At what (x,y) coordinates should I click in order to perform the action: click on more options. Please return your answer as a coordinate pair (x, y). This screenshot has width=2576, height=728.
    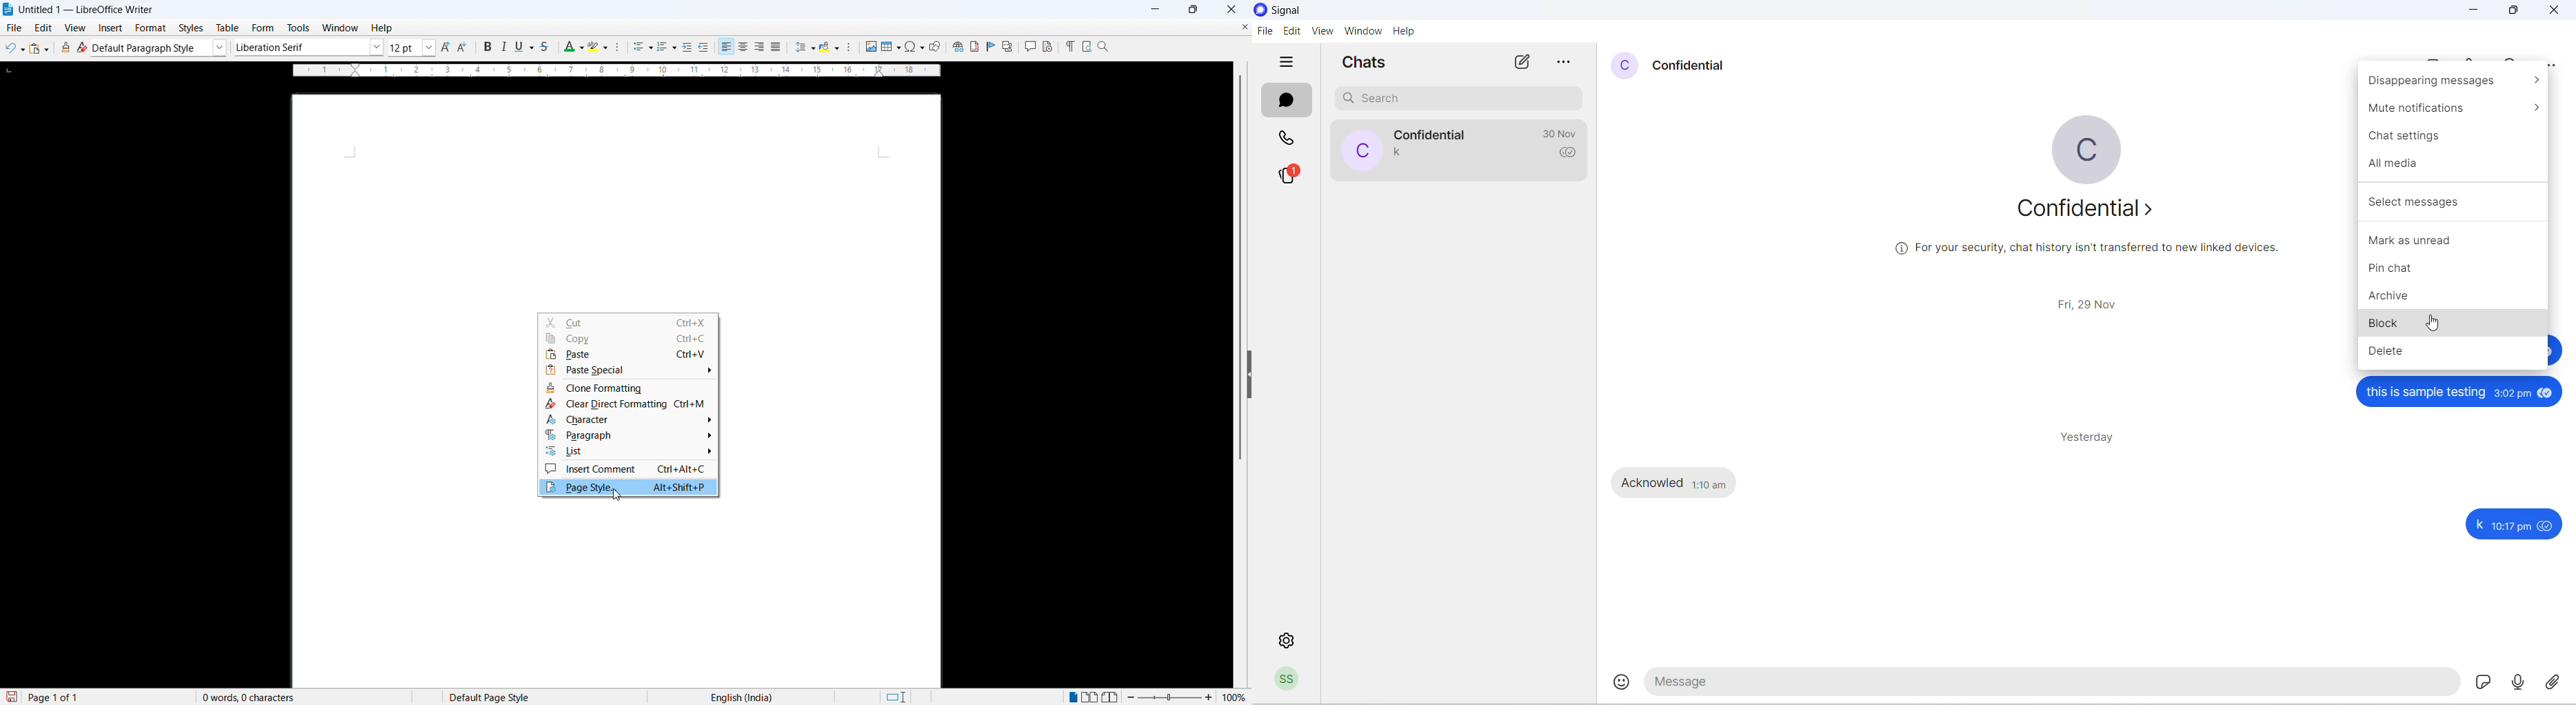
    Looking at the image, I should click on (1567, 59).